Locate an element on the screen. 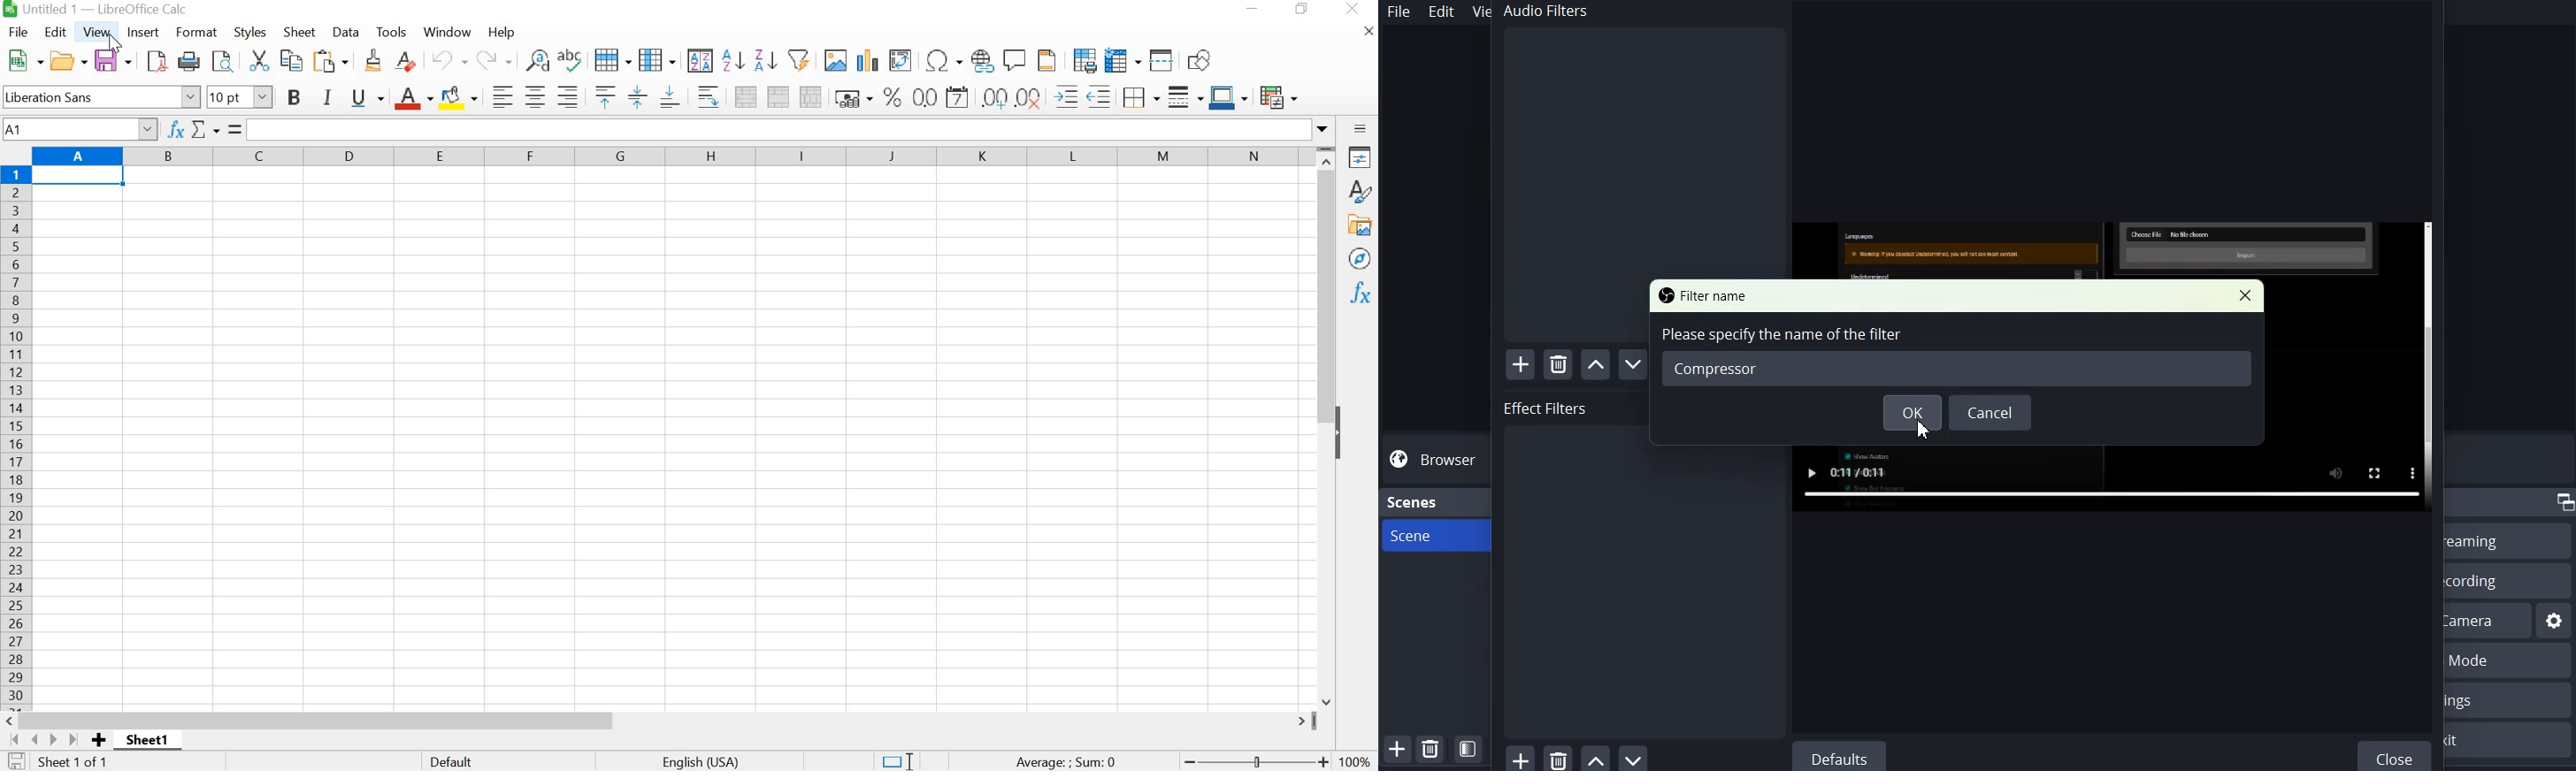  MINIMIZE is located at coordinates (1253, 9).